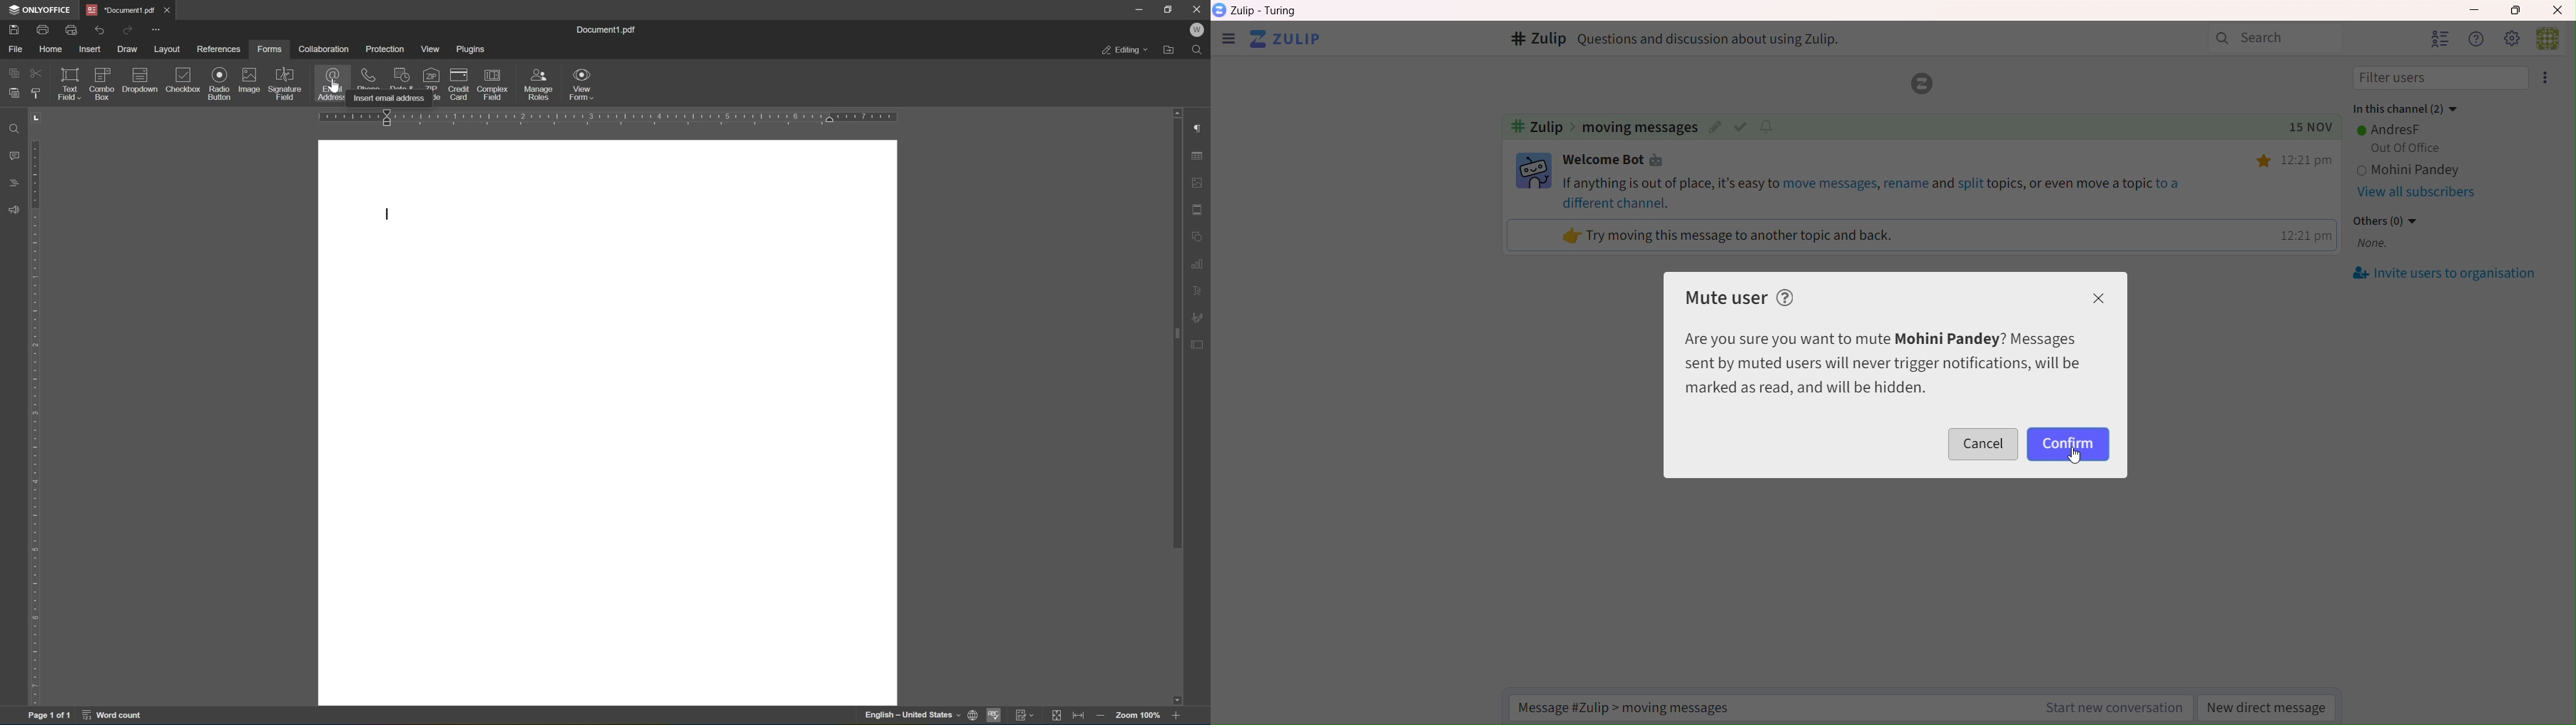 This screenshot has width=2576, height=728. I want to click on close, so click(2102, 299).